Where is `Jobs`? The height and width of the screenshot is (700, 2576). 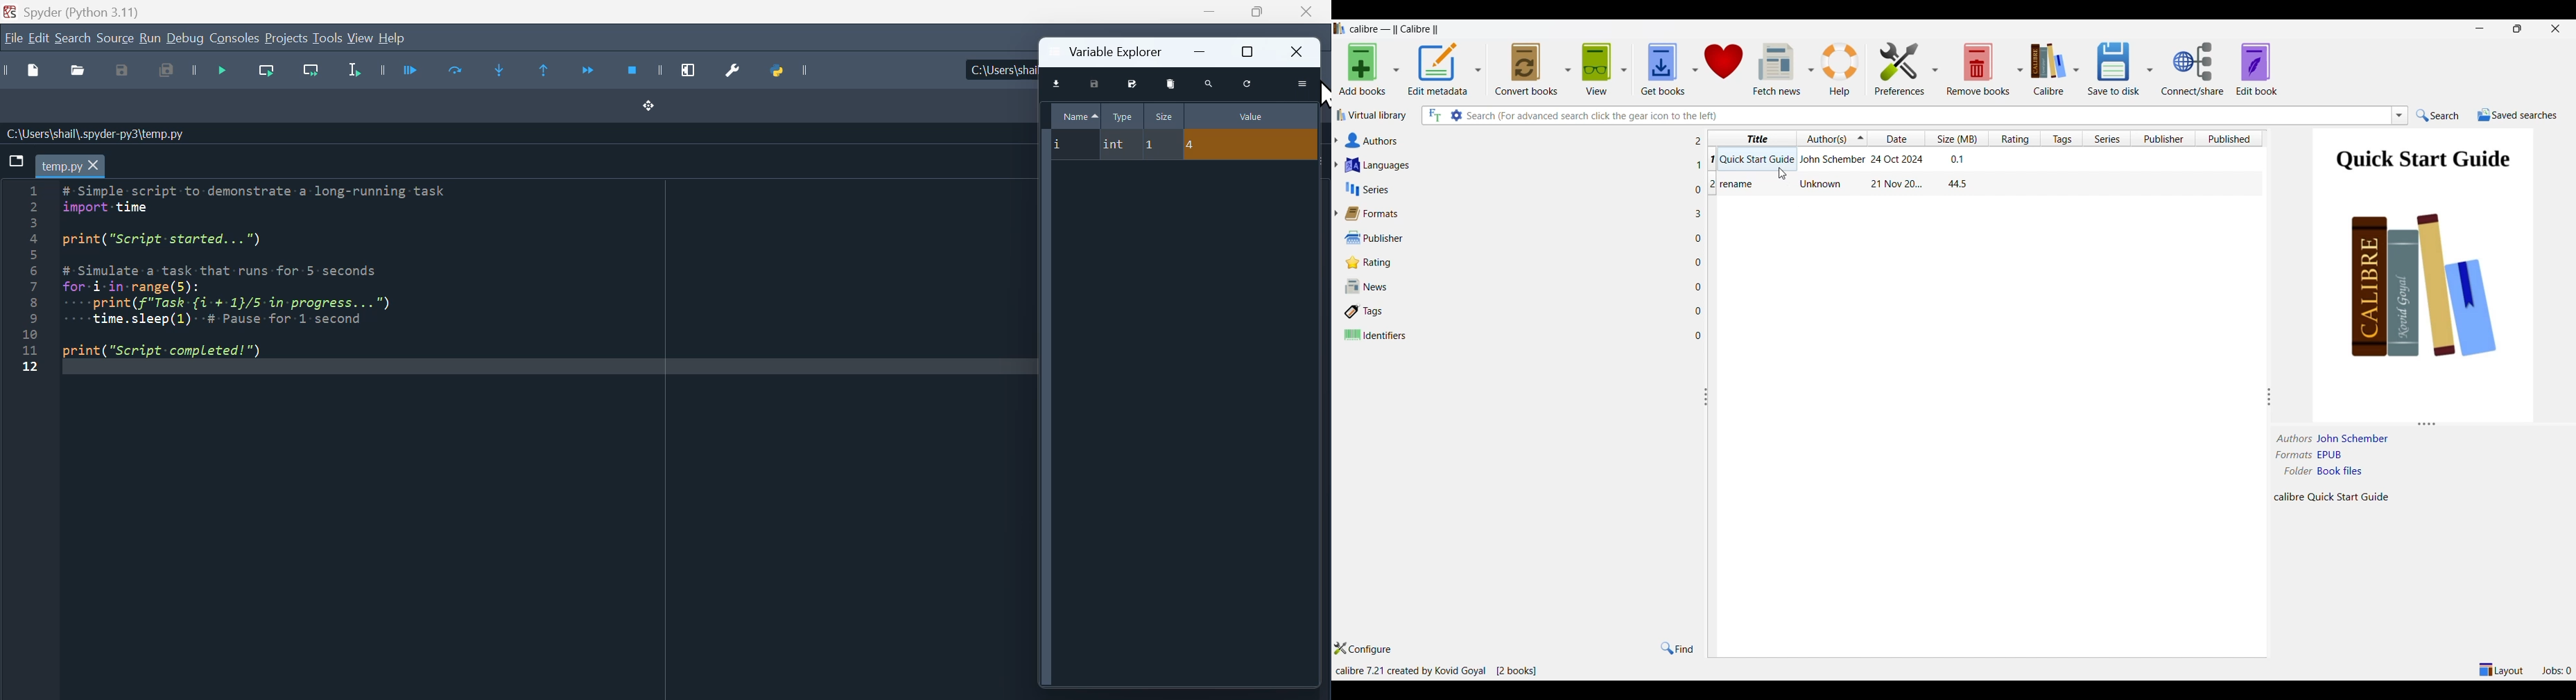 Jobs is located at coordinates (2557, 670).